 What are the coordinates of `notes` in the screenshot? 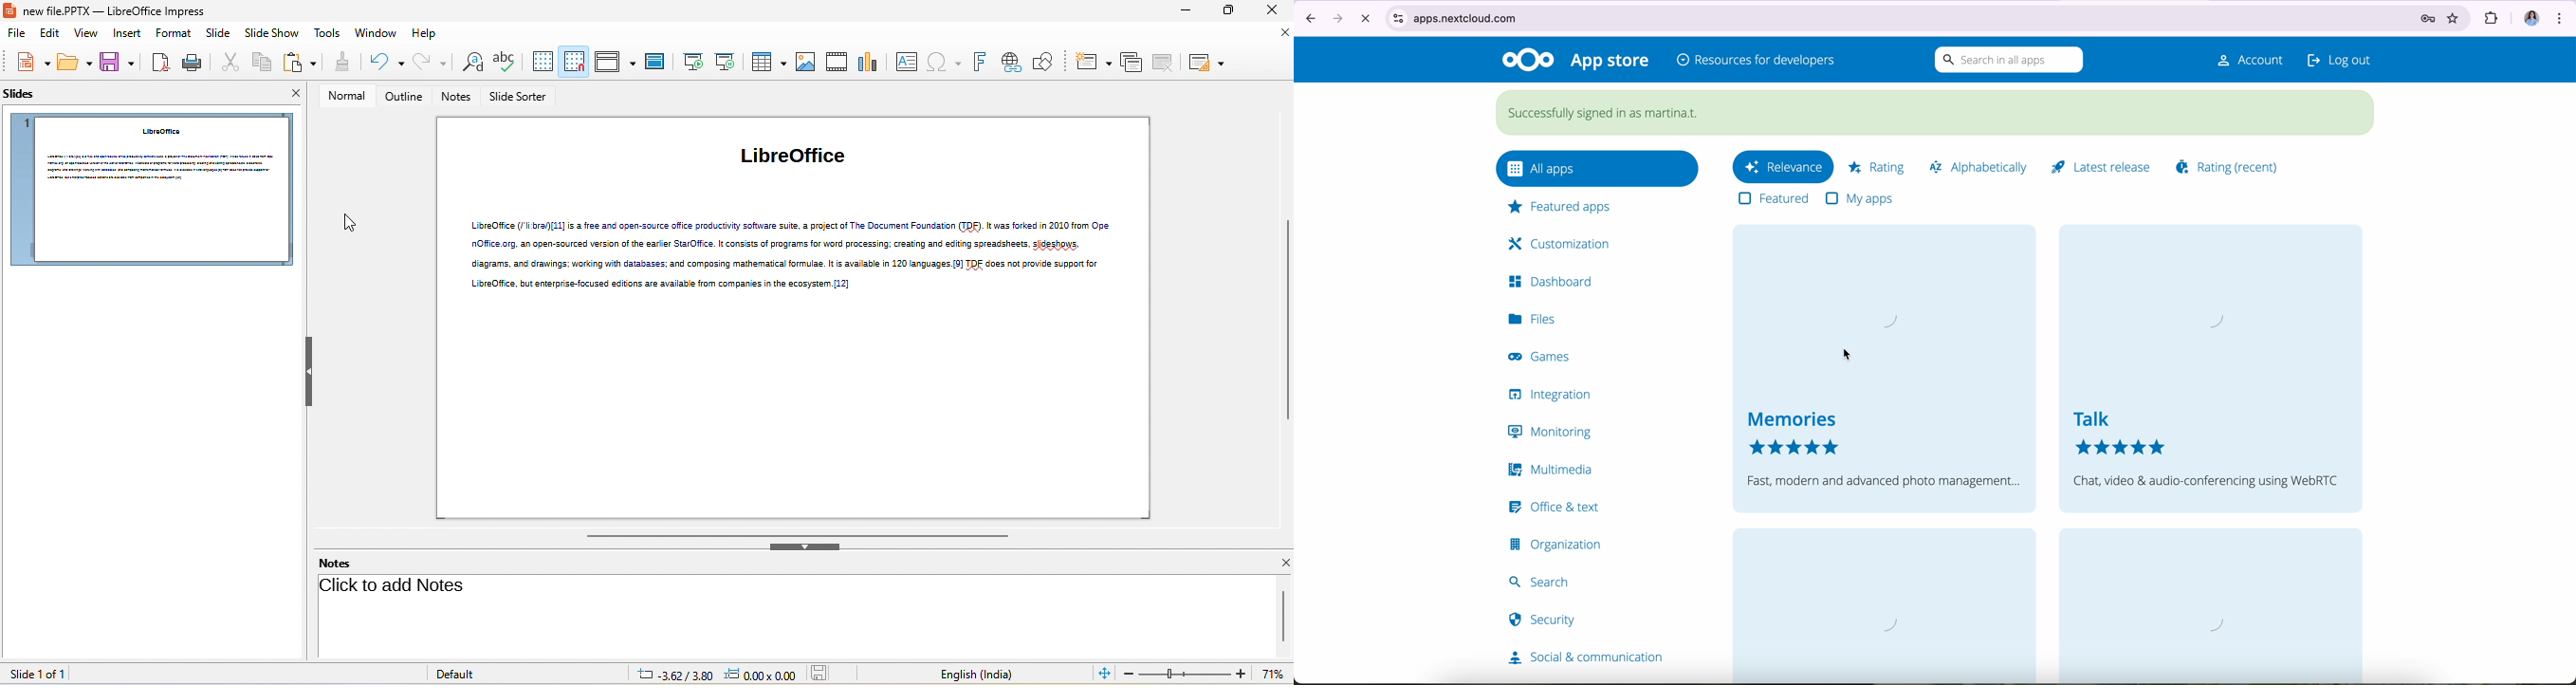 It's located at (344, 563).